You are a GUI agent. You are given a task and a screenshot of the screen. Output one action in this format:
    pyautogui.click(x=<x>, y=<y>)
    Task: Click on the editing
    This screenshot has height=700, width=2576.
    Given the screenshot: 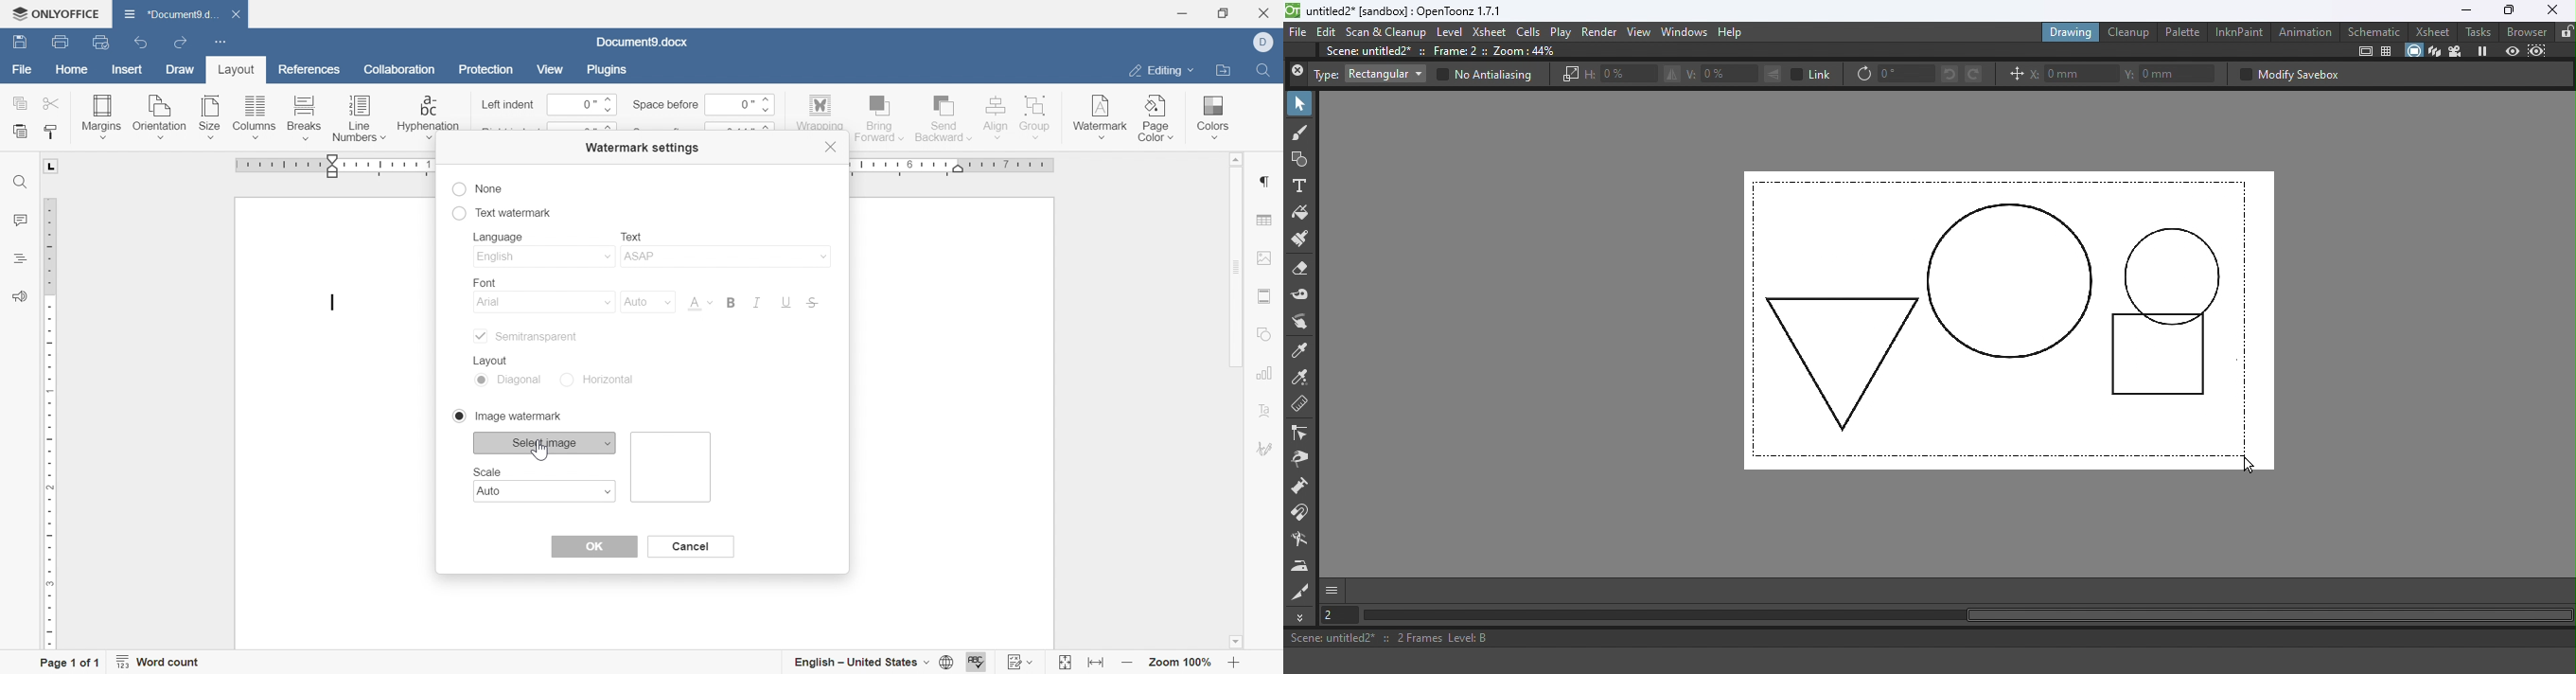 What is the action you would take?
    pyautogui.click(x=1158, y=73)
    